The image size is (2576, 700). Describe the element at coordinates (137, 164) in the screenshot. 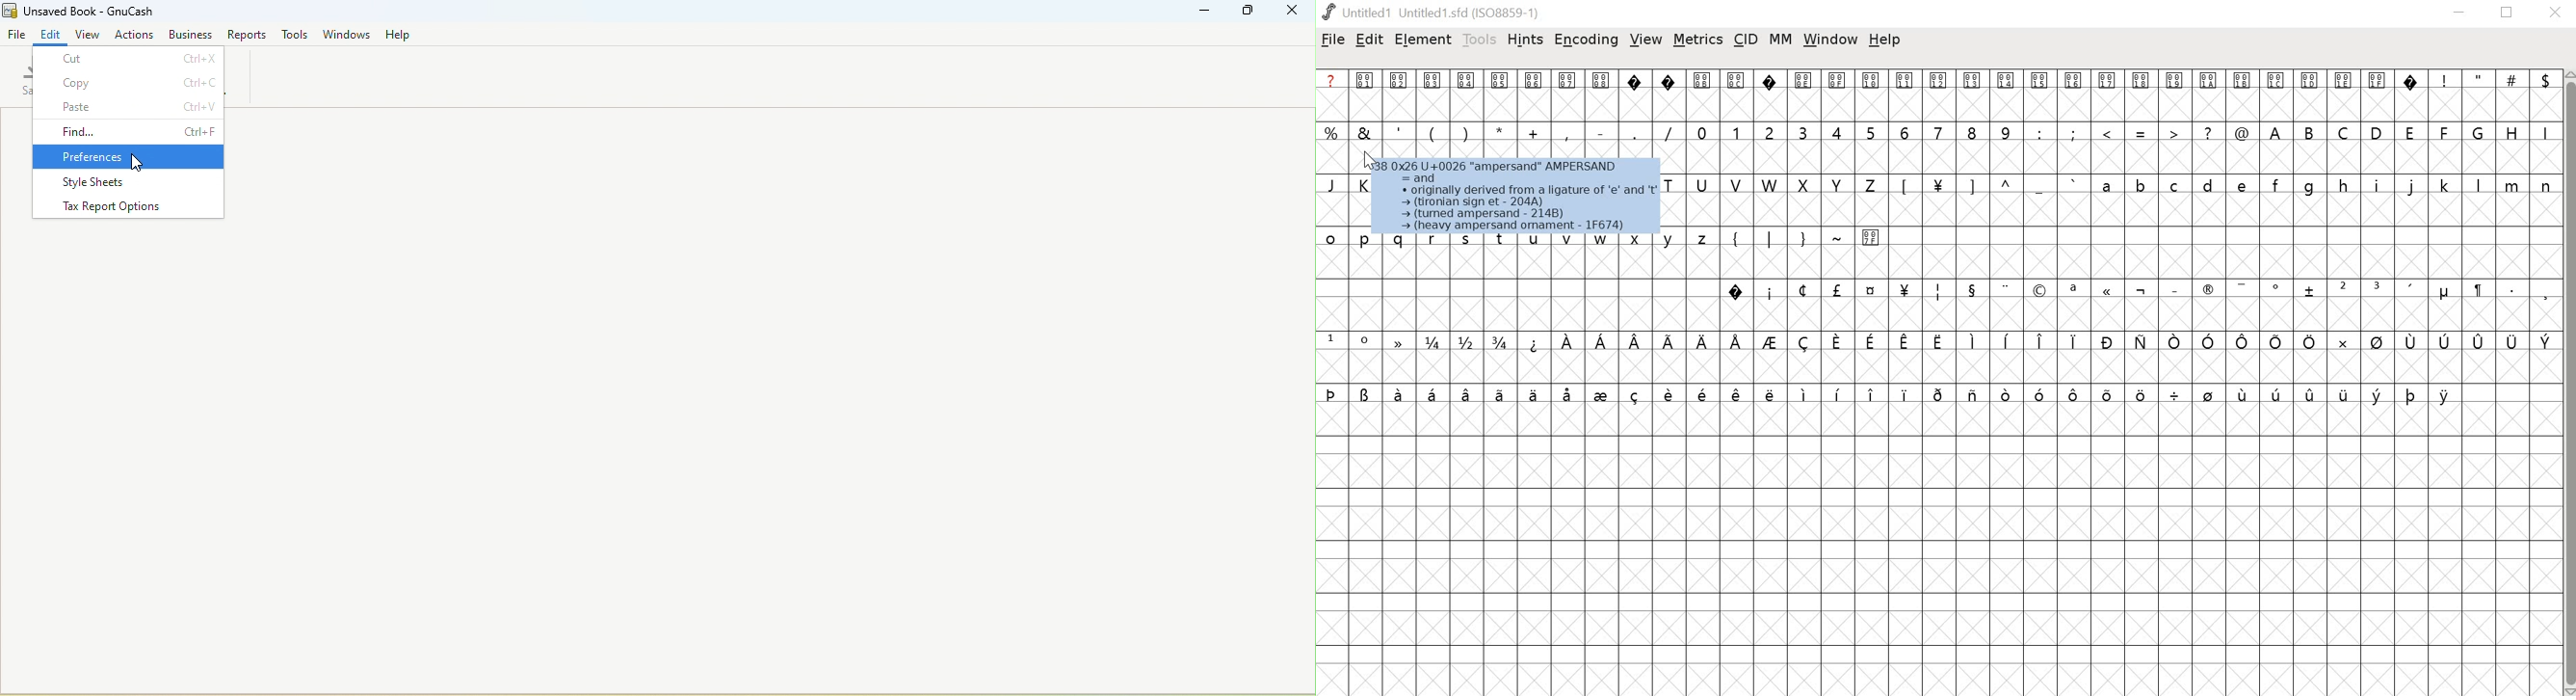

I see `cursor` at that location.